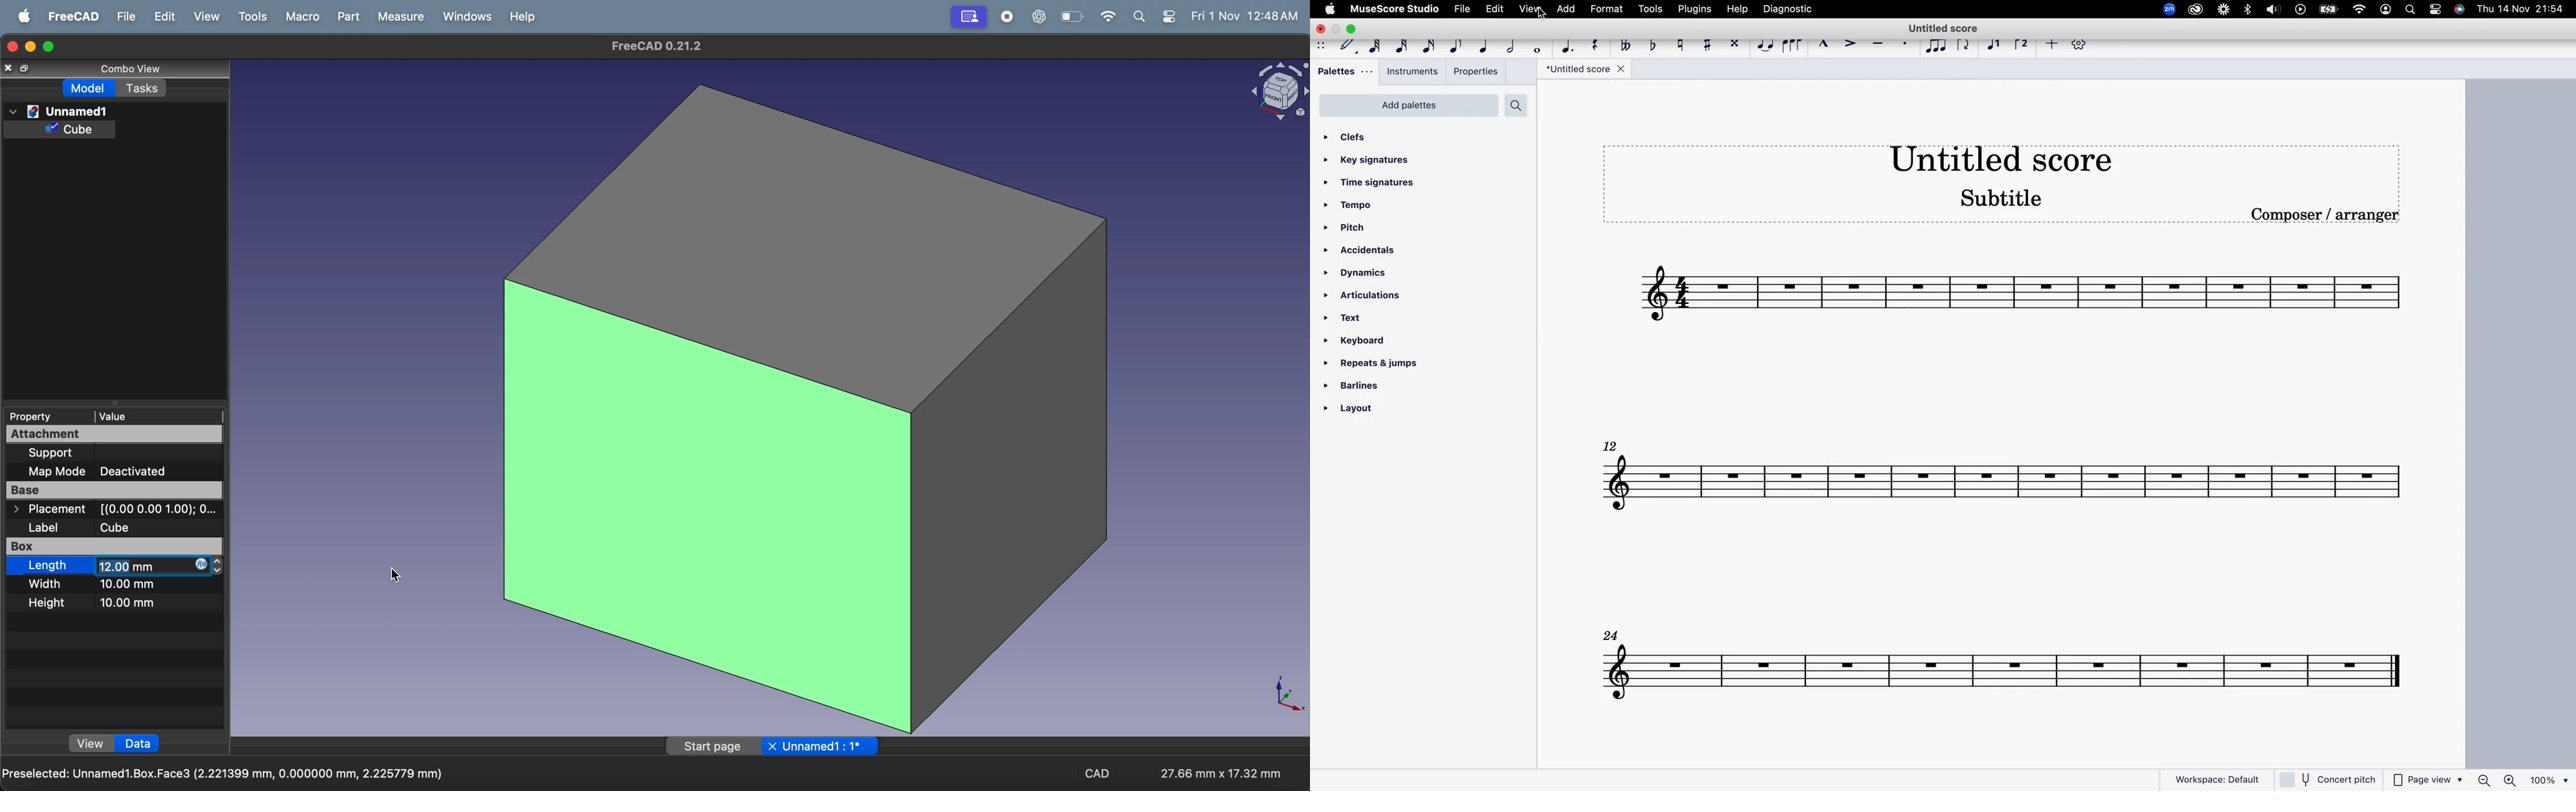  Describe the element at coordinates (1346, 45) in the screenshot. I see `default` at that location.